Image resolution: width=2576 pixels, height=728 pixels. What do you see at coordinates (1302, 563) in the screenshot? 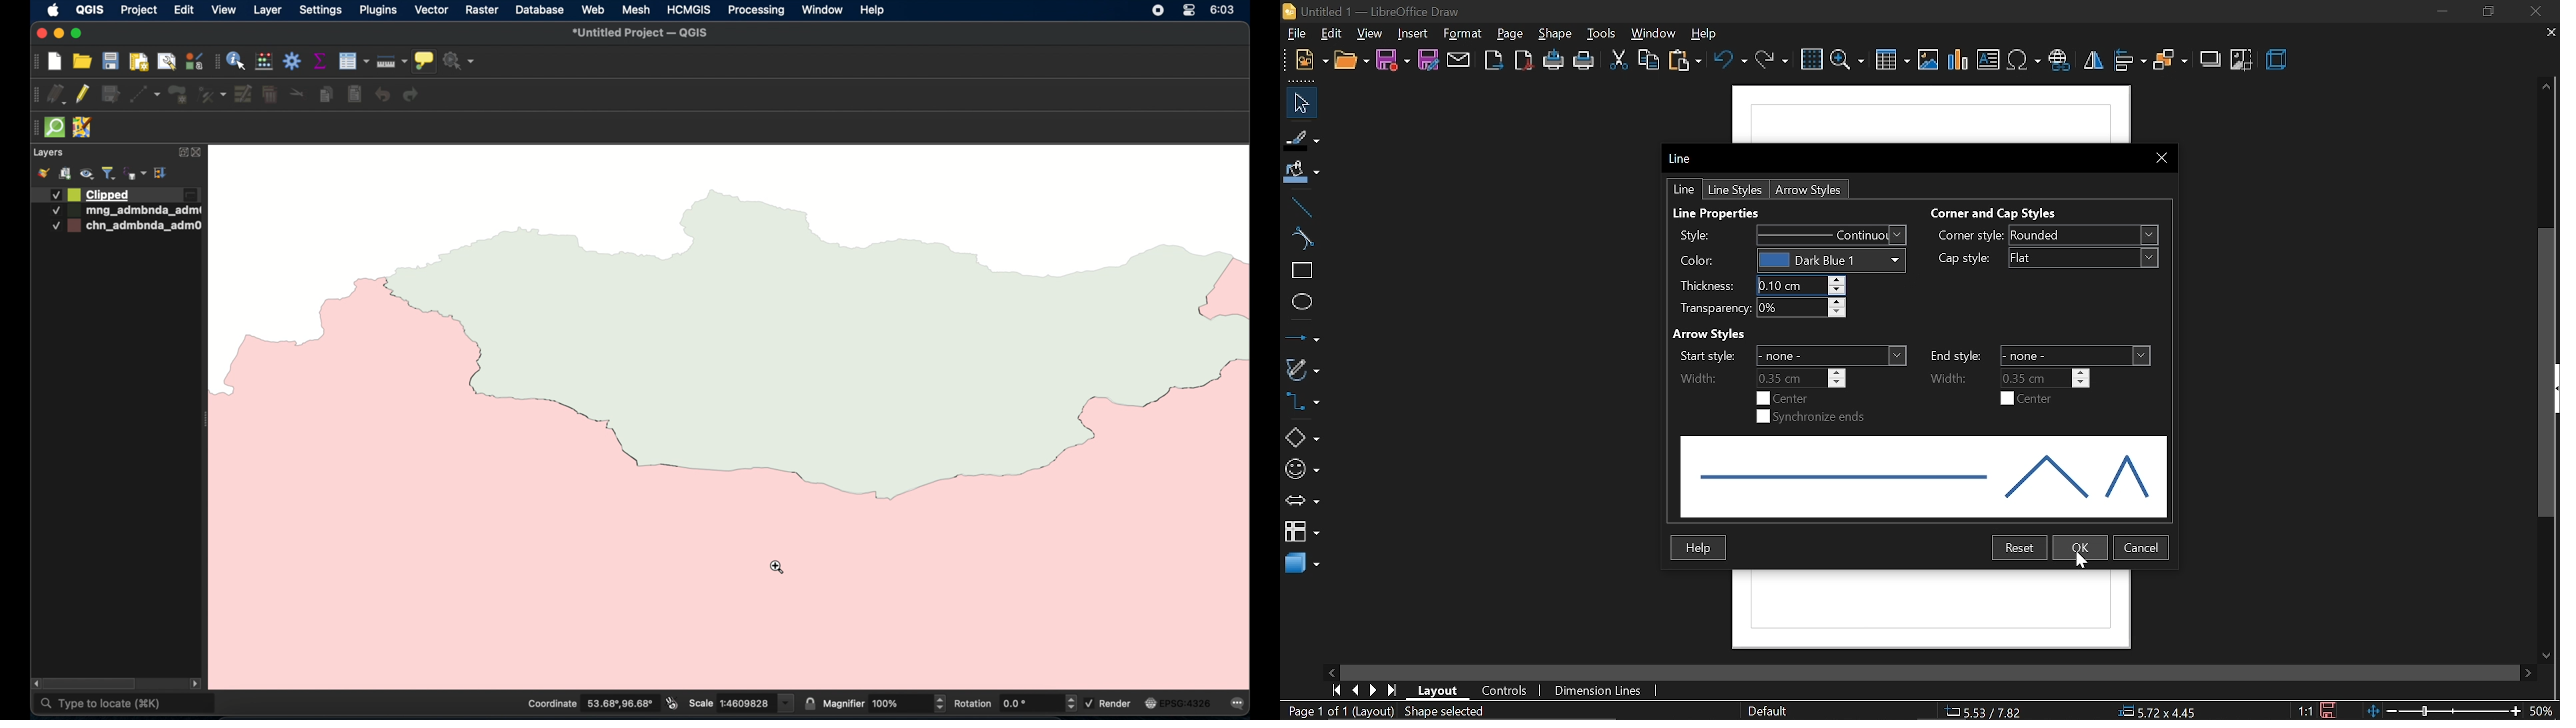
I see `3d shapes` at bounding box center [1302, 563].